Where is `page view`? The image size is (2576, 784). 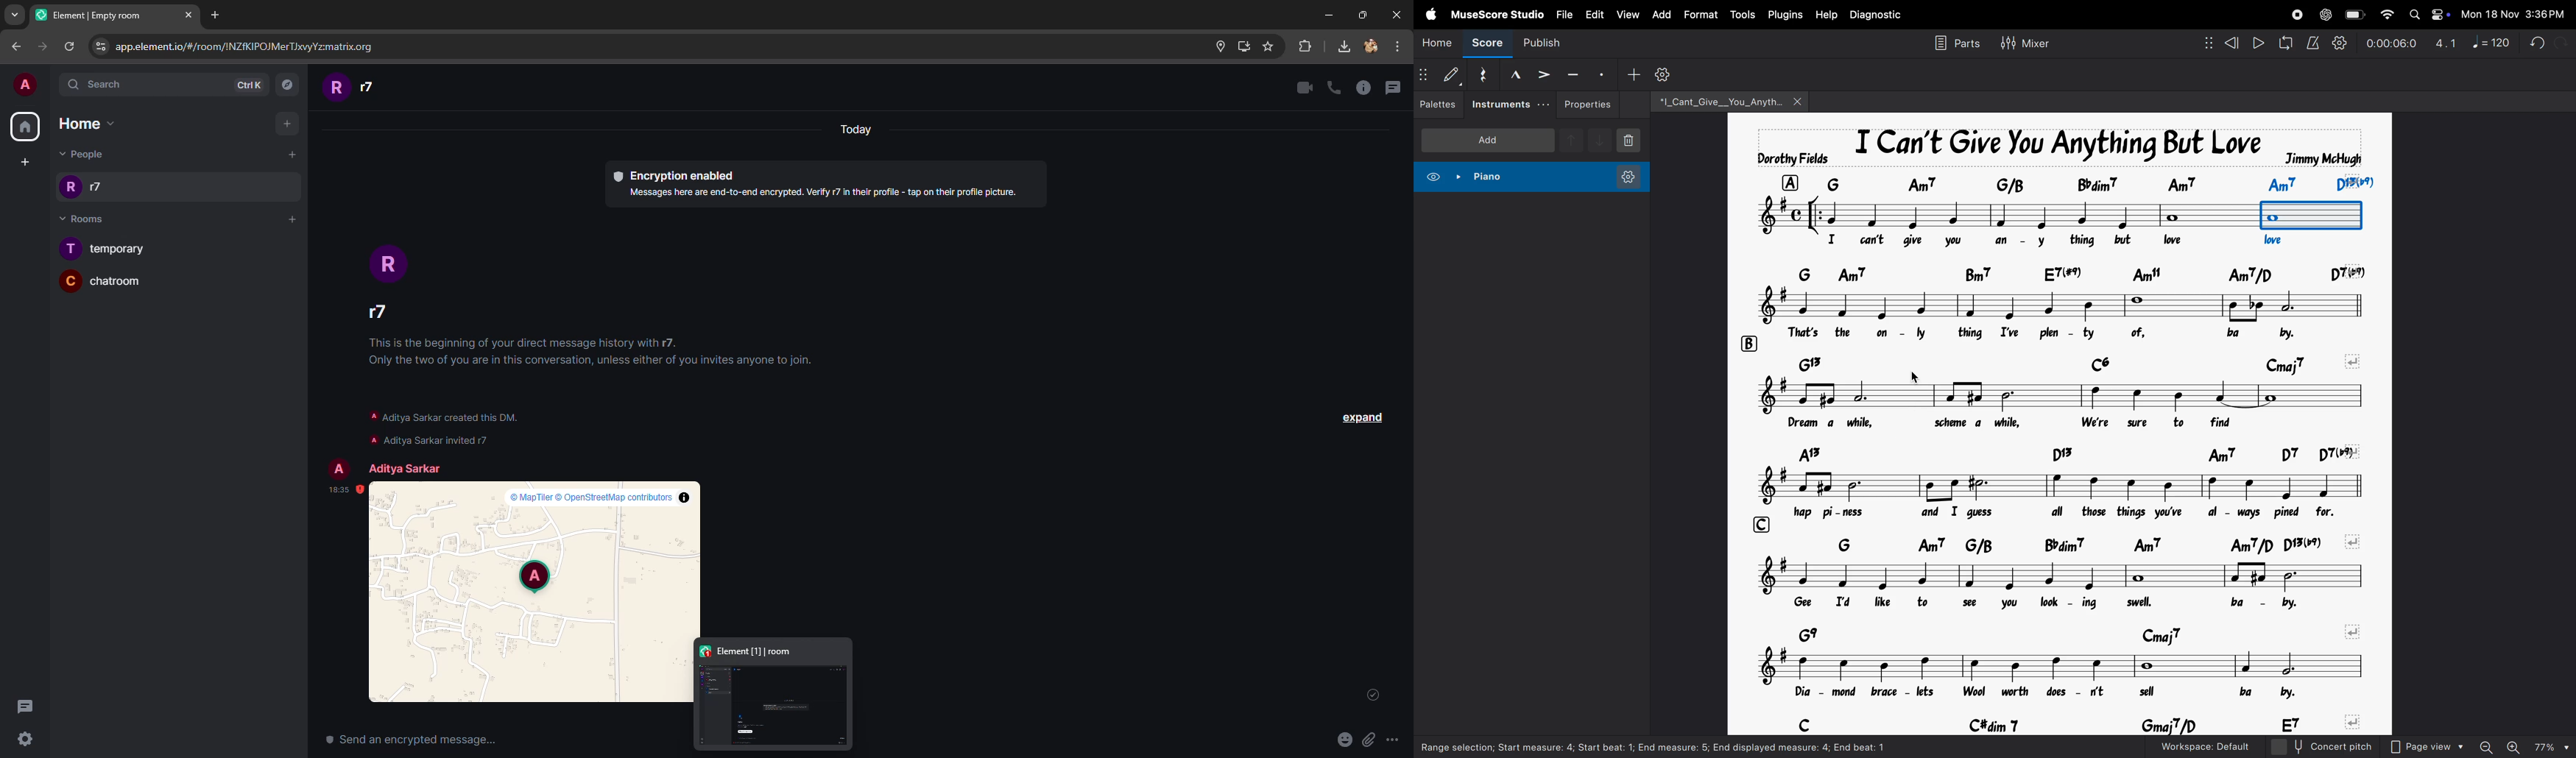
page view is located at coordinates (2426, 746).